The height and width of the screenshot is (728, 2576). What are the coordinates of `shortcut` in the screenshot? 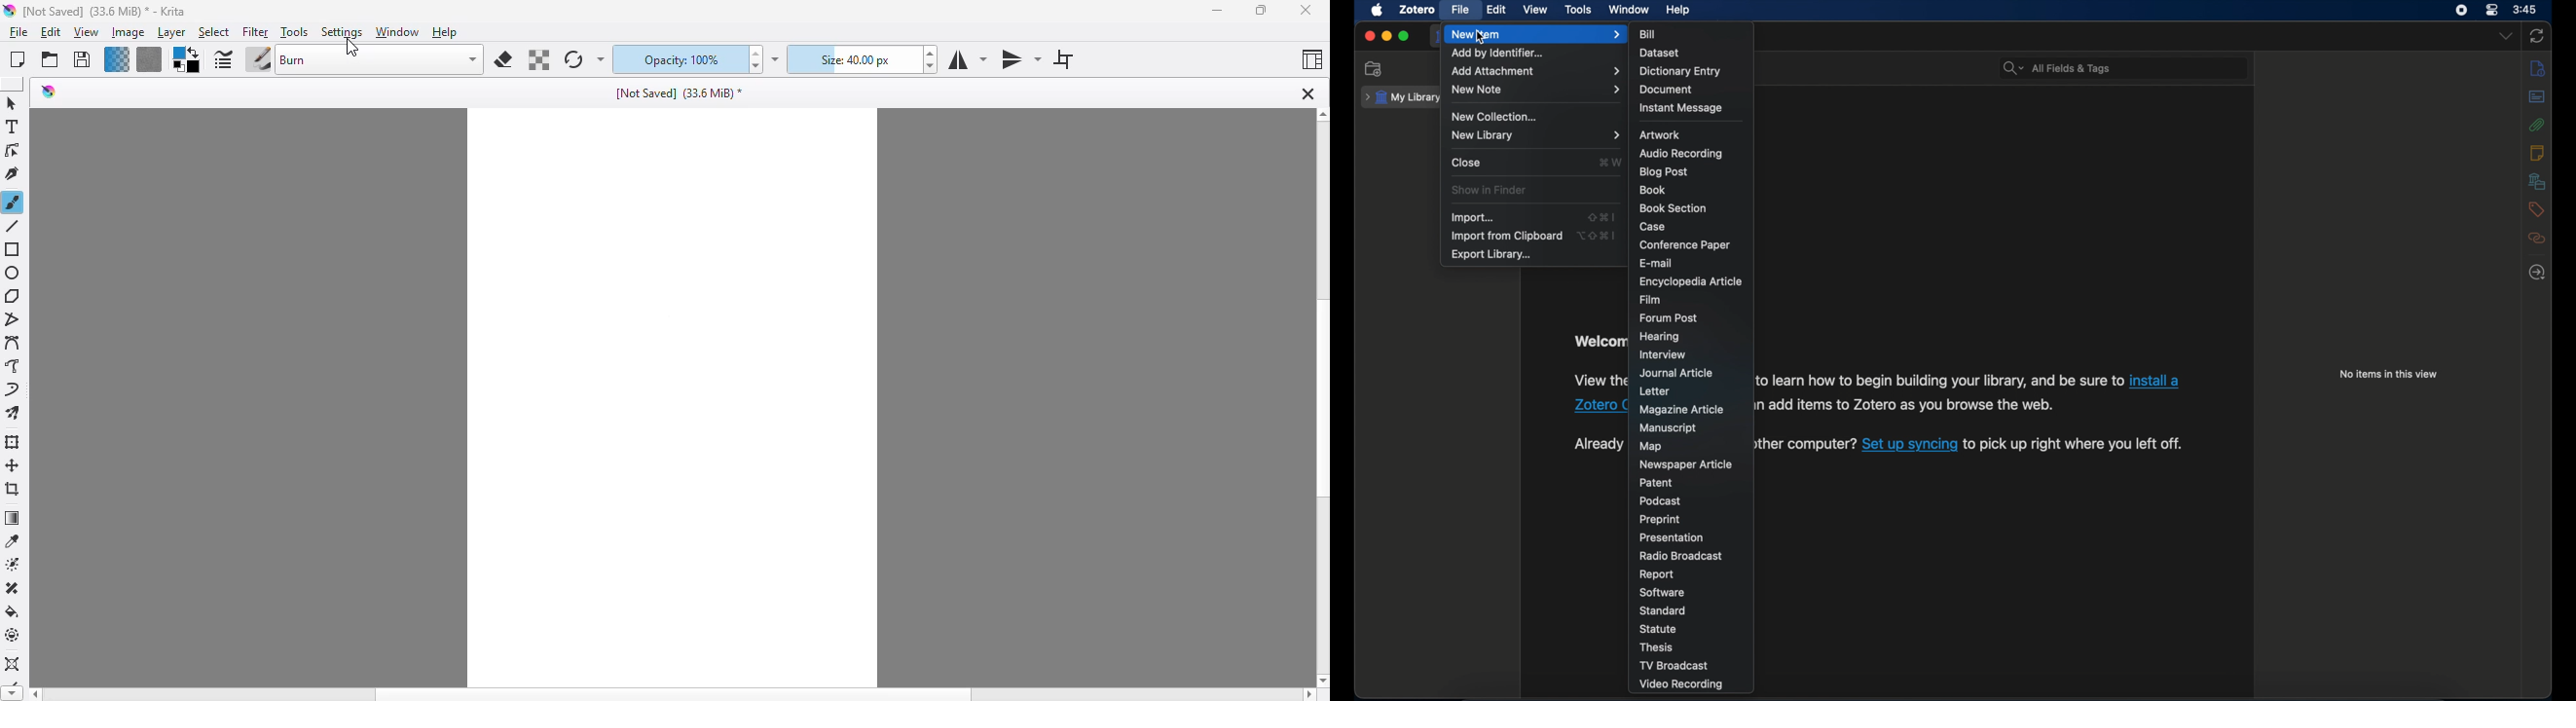 It's located at (1608, 163).